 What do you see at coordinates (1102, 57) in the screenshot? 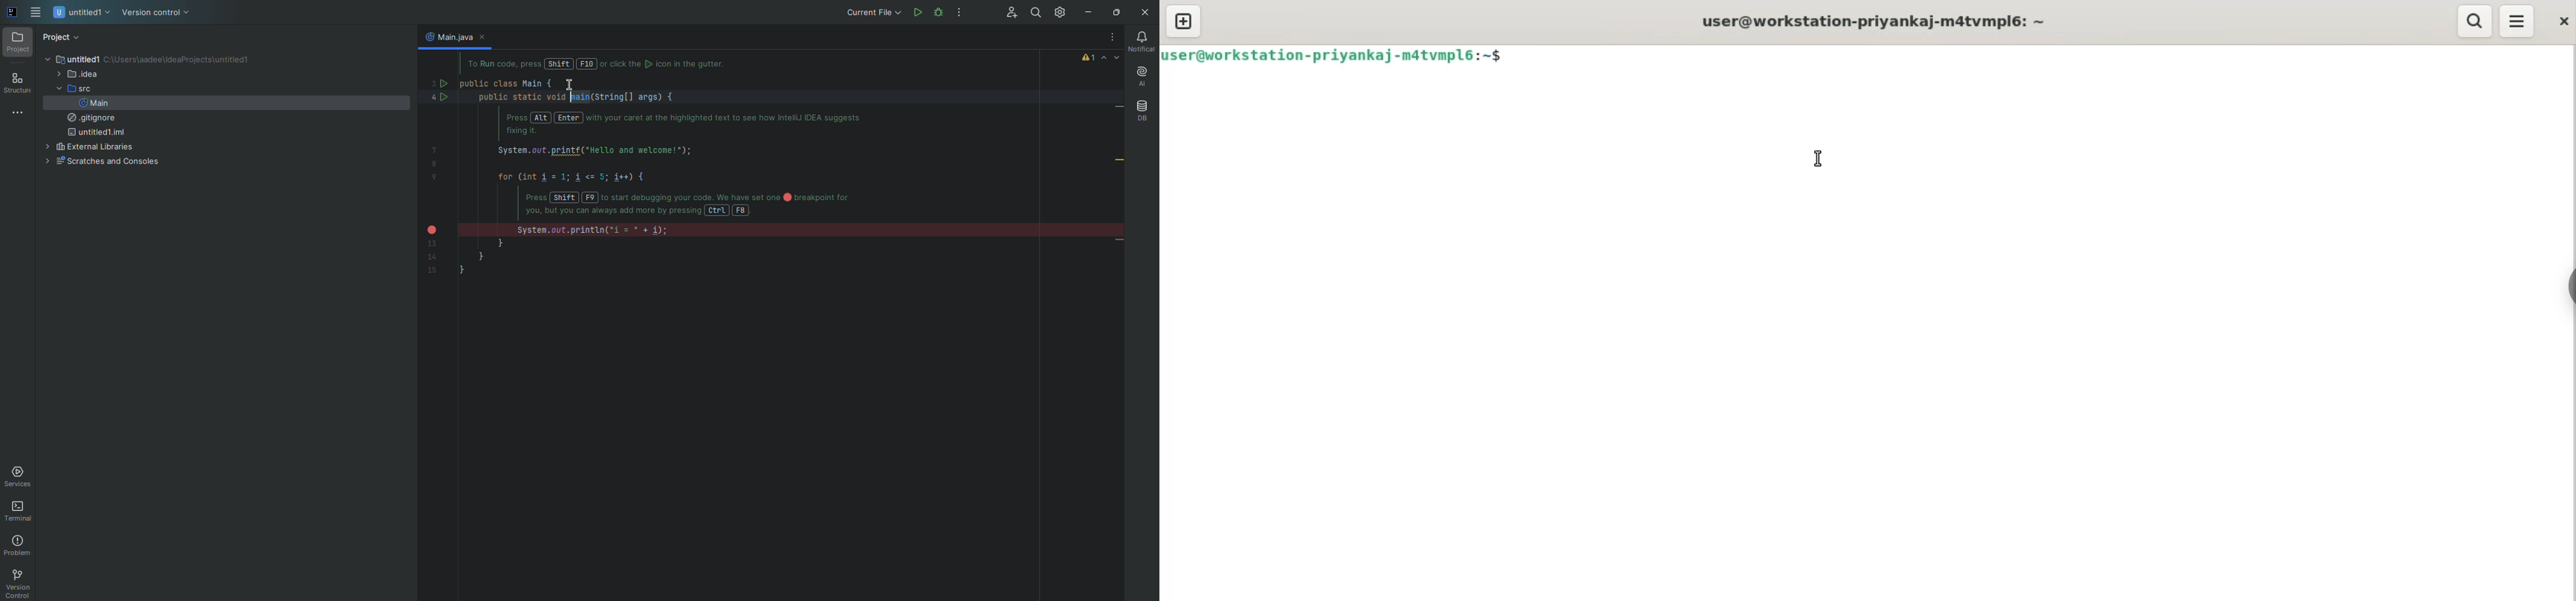
I see `Error` at bounding box center [1102, 57].